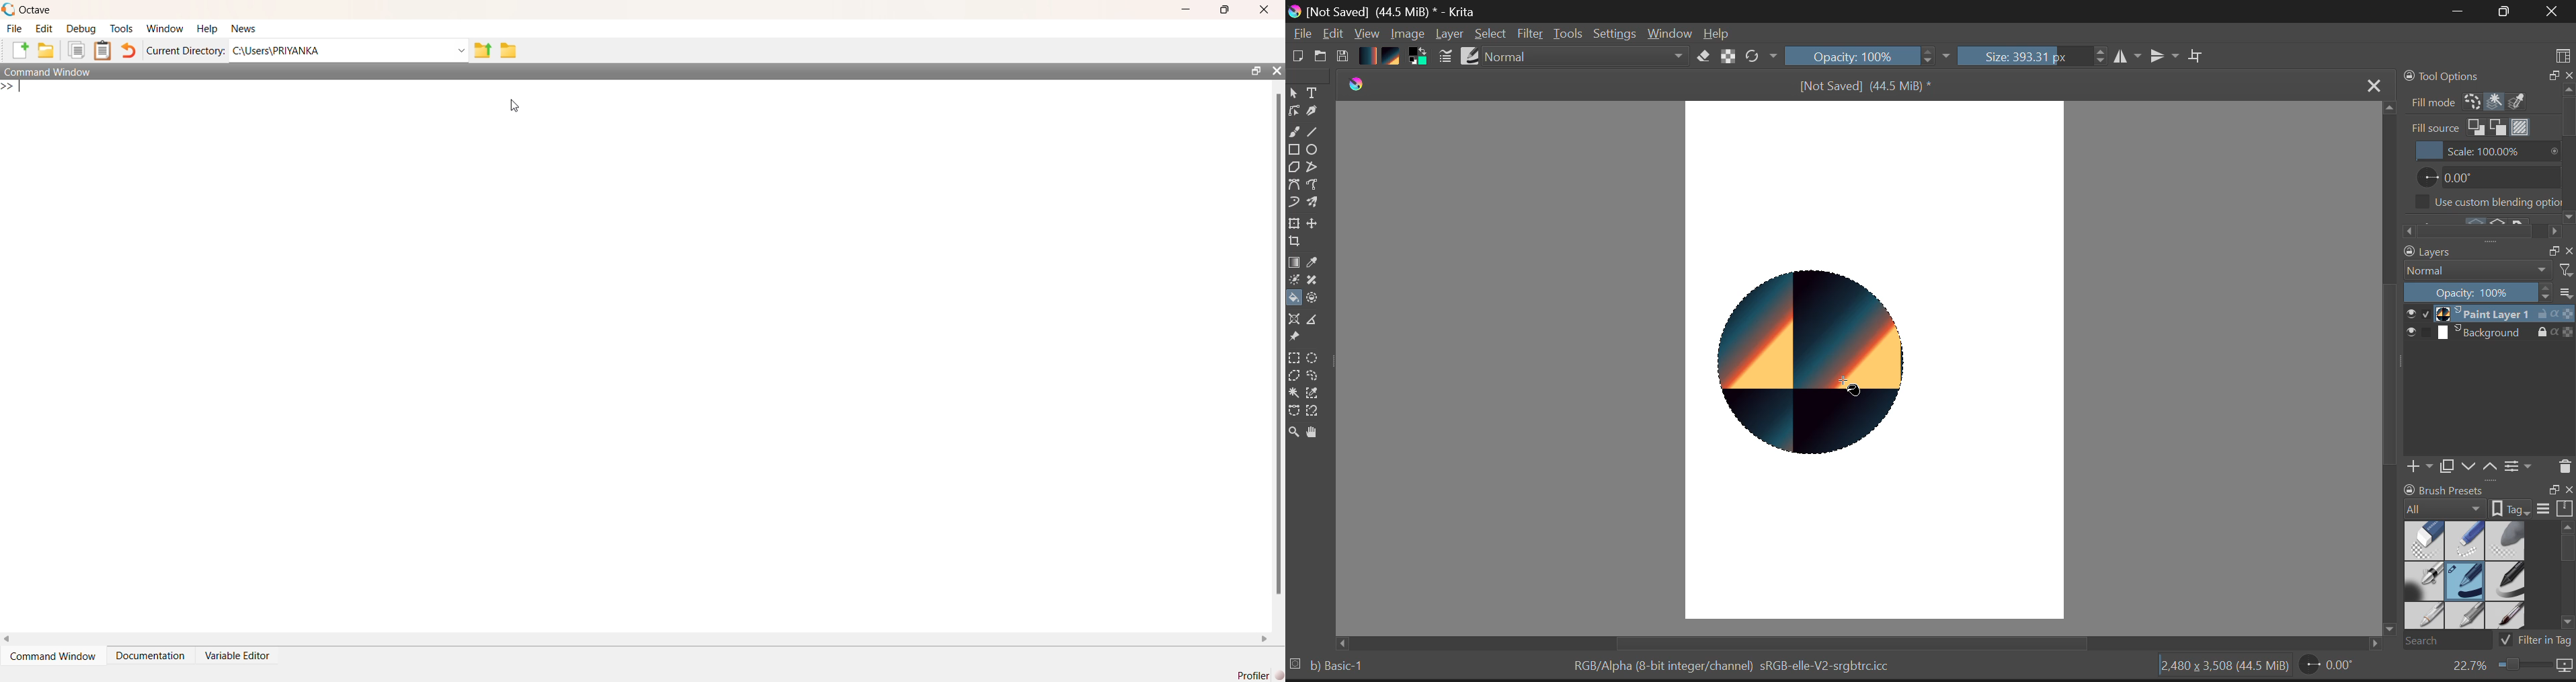 The width and height of the screenshot is (2576, 700). What do you see at coordinates (1865, 85) in the screenshot?
I see `File Name & size` at bounding box center [1865, 85].